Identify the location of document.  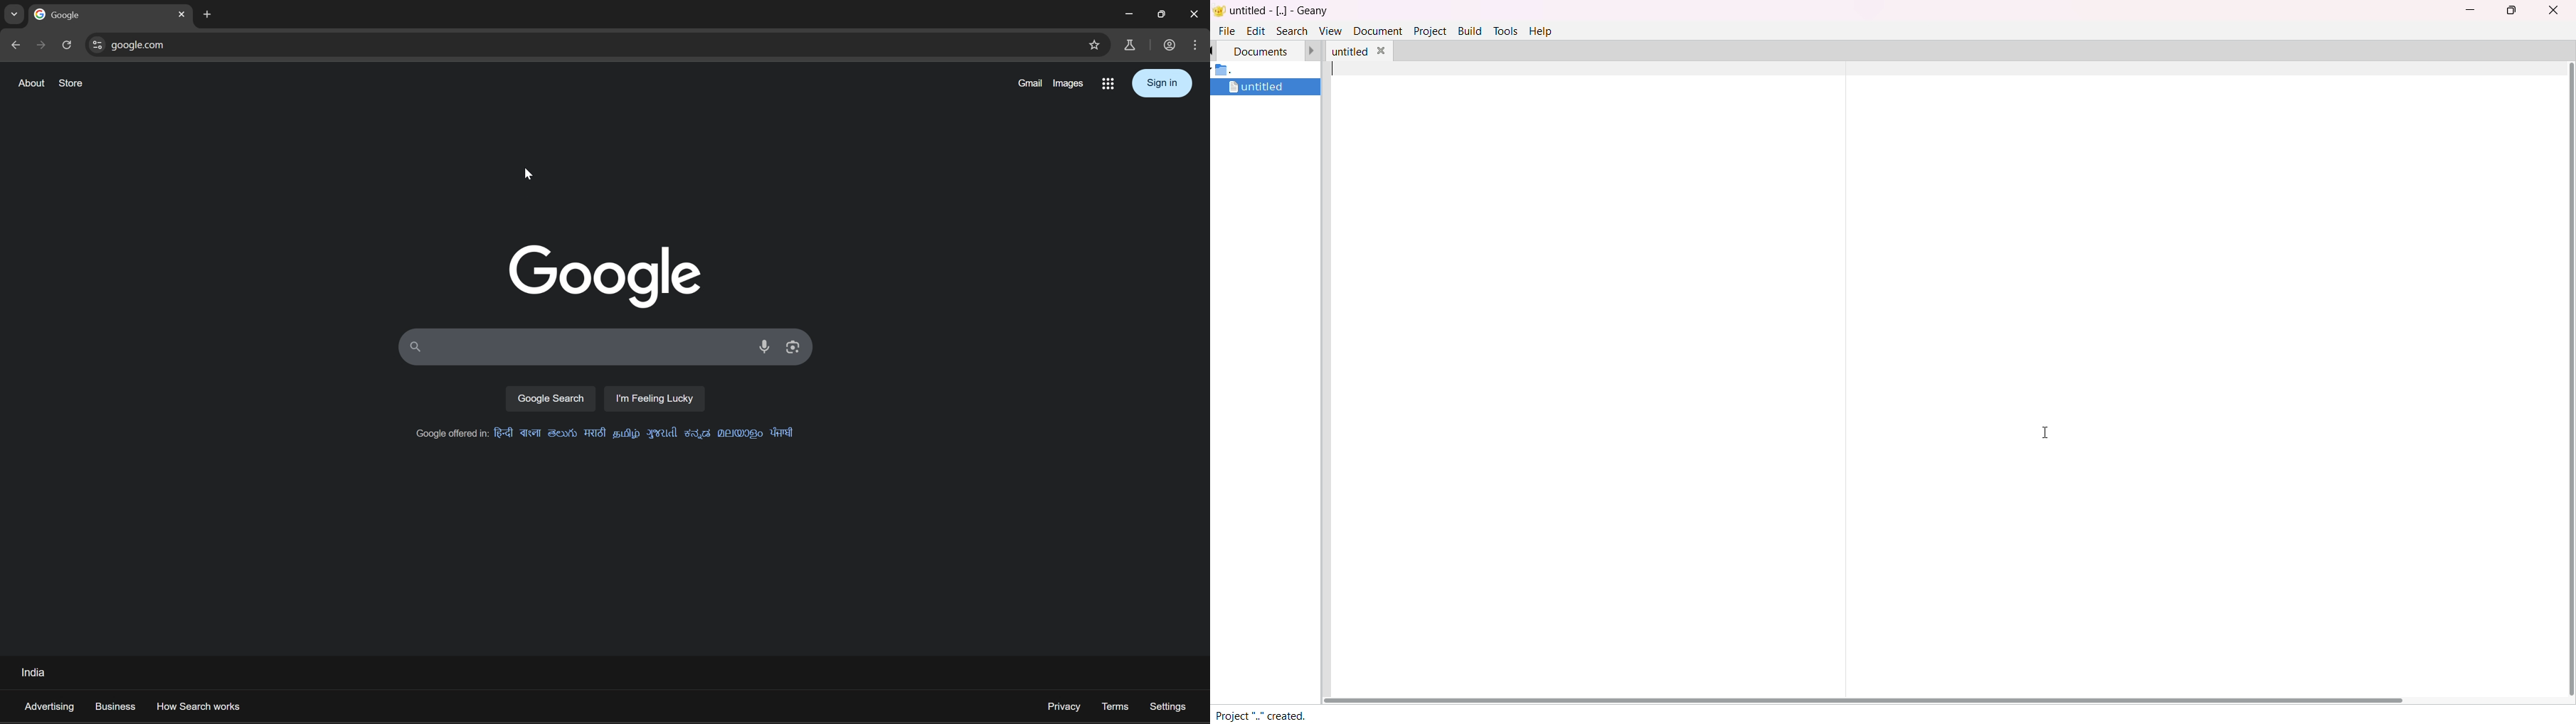
(1377, 30).